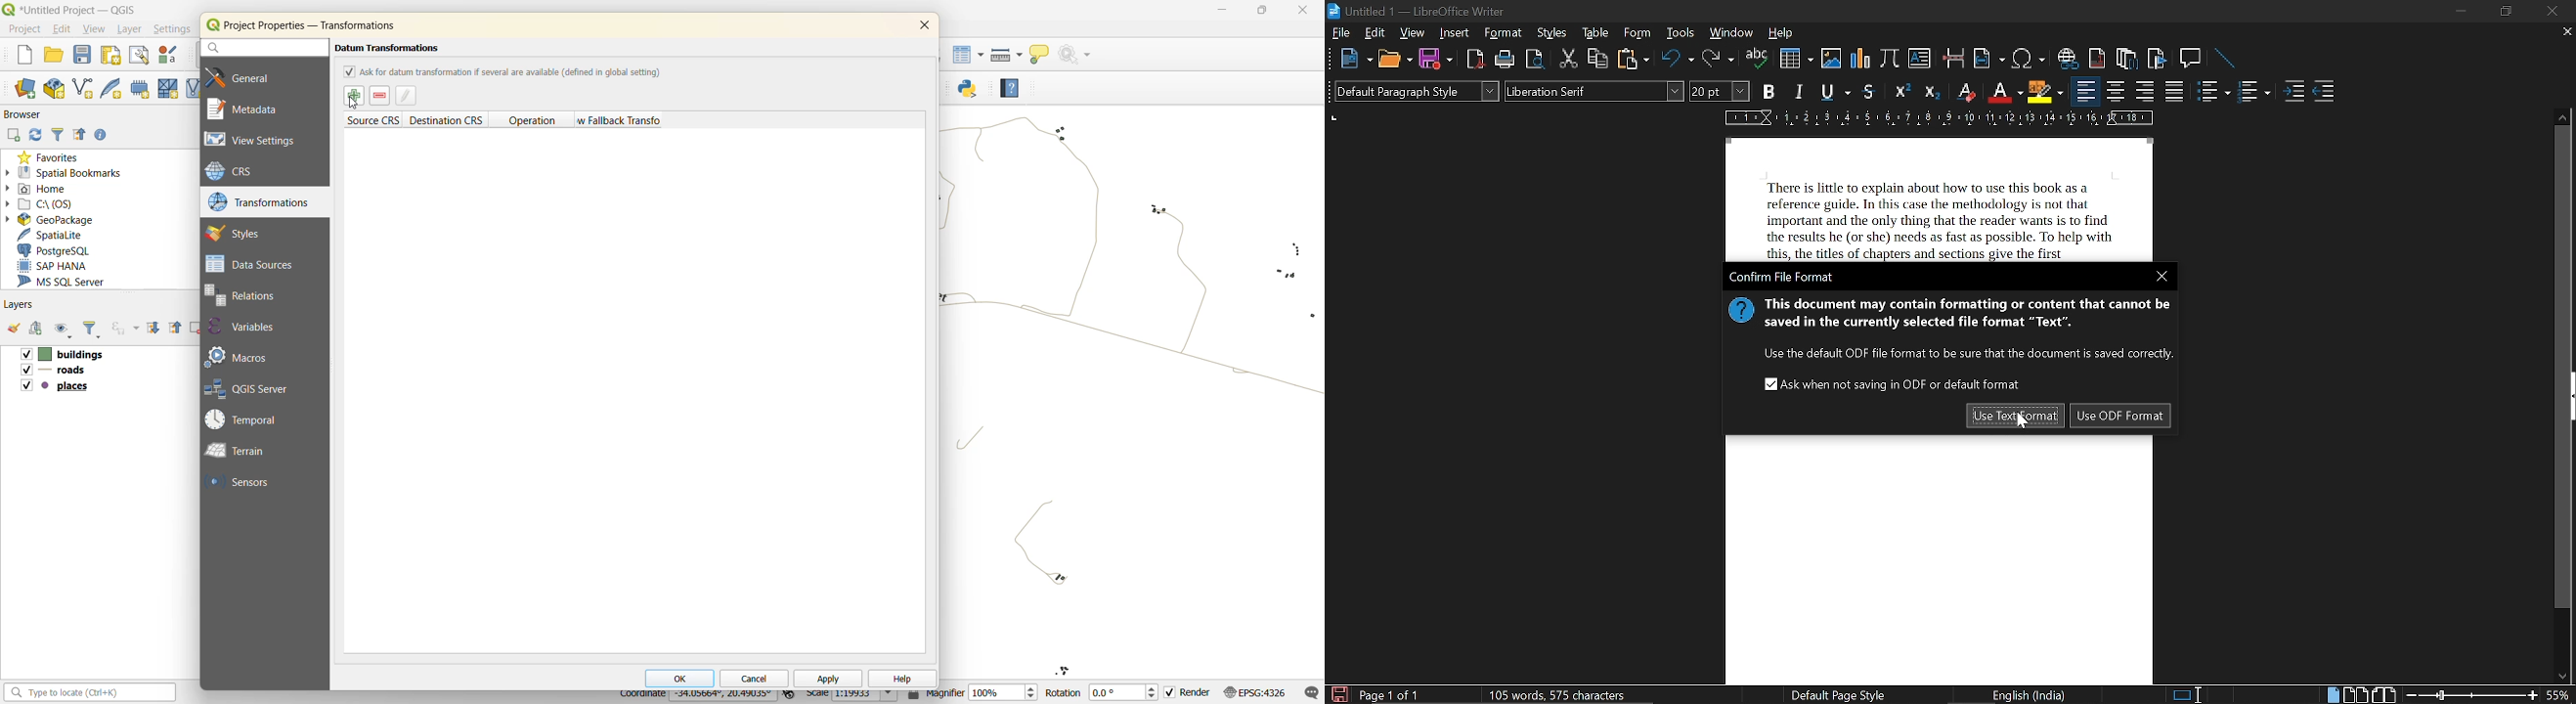 The height and width of the screenshot is (728, 2576). I want to click on redo, so click(1719, 60).